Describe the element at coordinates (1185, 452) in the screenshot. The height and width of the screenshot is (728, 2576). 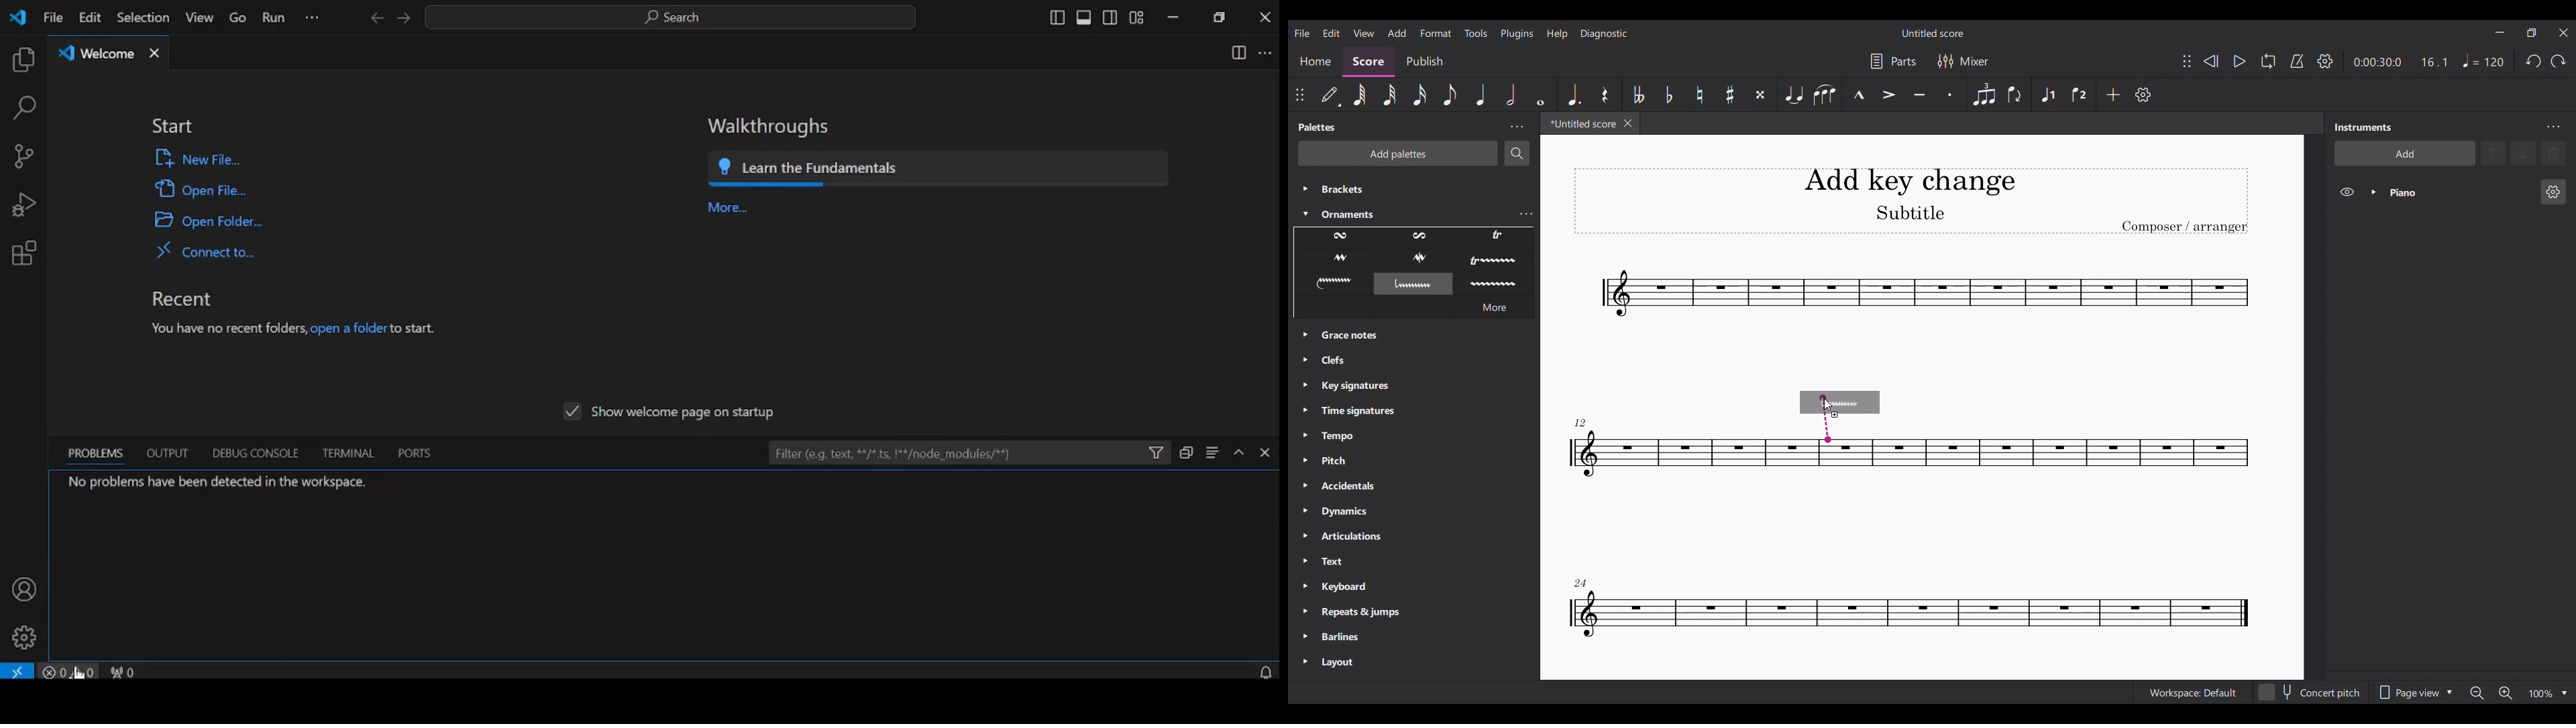
I see `collapse all` at that location.